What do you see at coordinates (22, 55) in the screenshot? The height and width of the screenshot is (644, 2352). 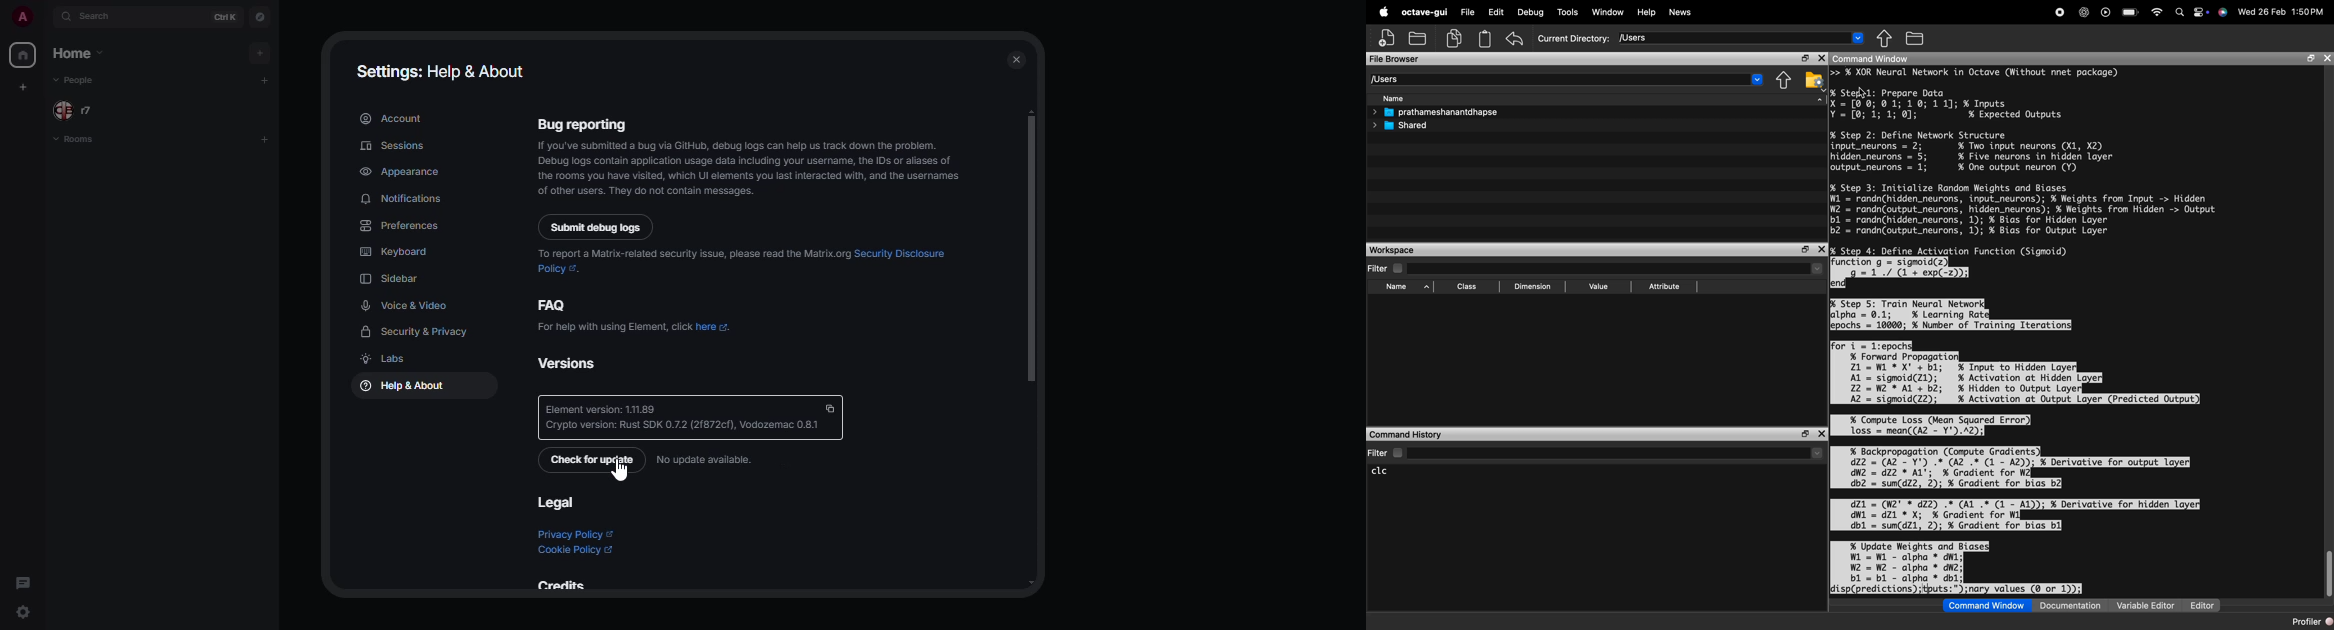 I see `home` at bounding box center [22, 55].